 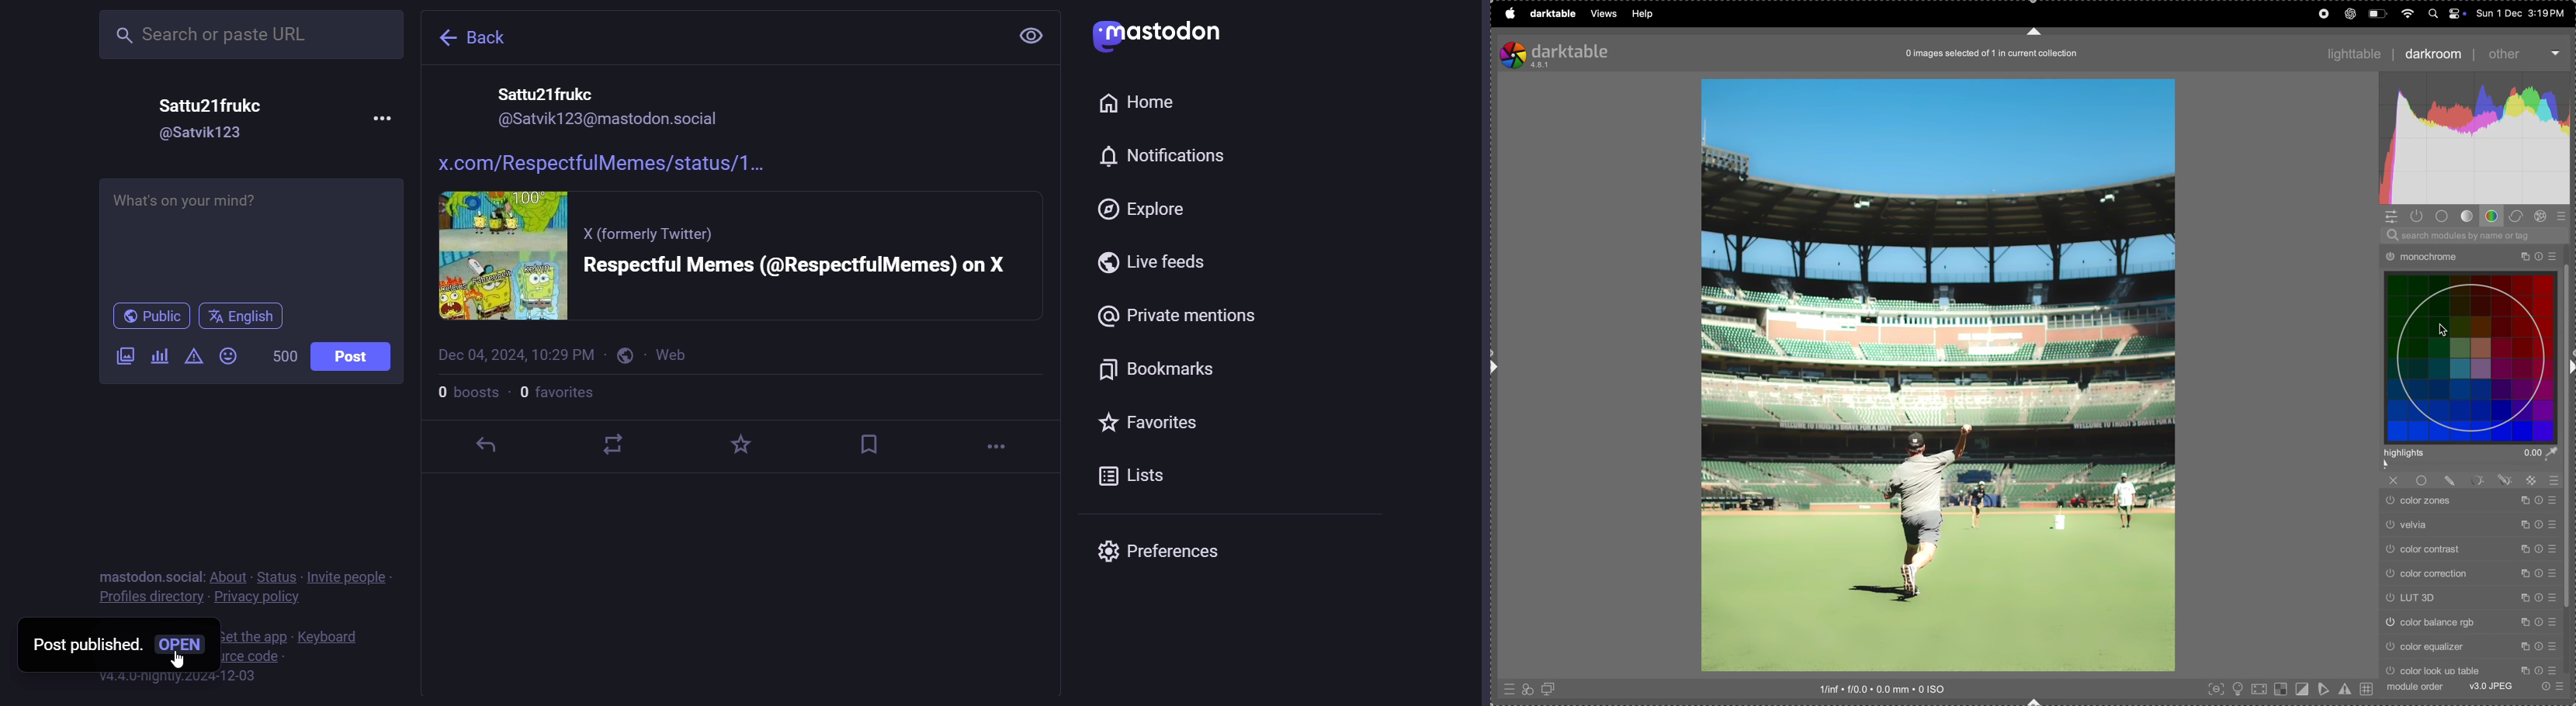 What do you see at coordinates (2345, 689) in the screenshot?
I see `toggle gamut checking` at bounding box center [2345, 689].